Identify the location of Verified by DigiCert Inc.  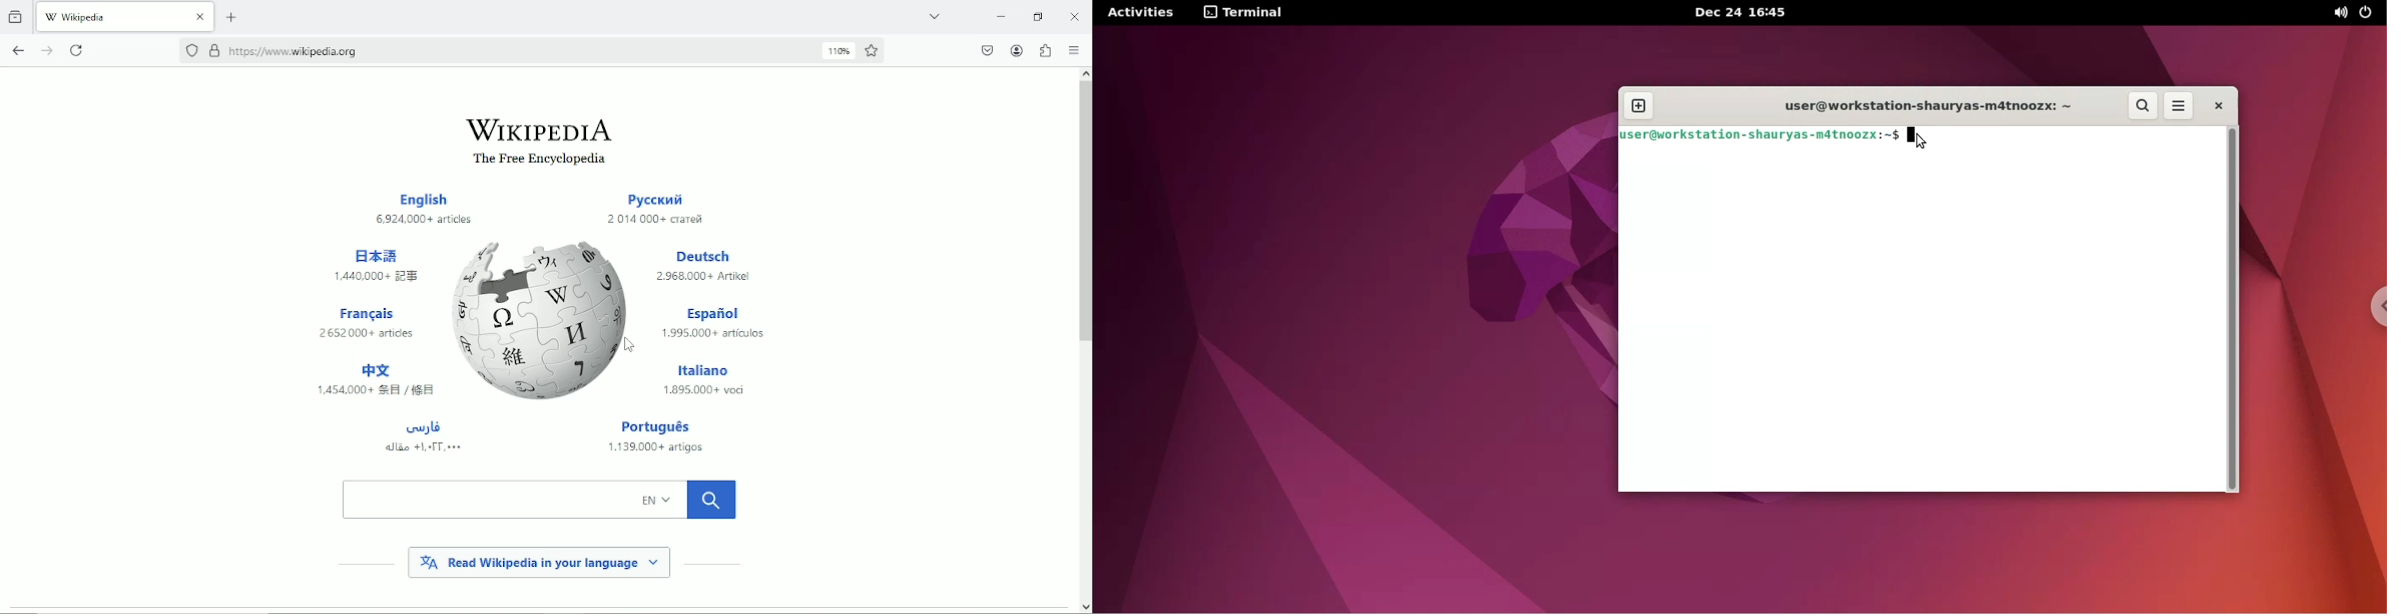
(214, 53).